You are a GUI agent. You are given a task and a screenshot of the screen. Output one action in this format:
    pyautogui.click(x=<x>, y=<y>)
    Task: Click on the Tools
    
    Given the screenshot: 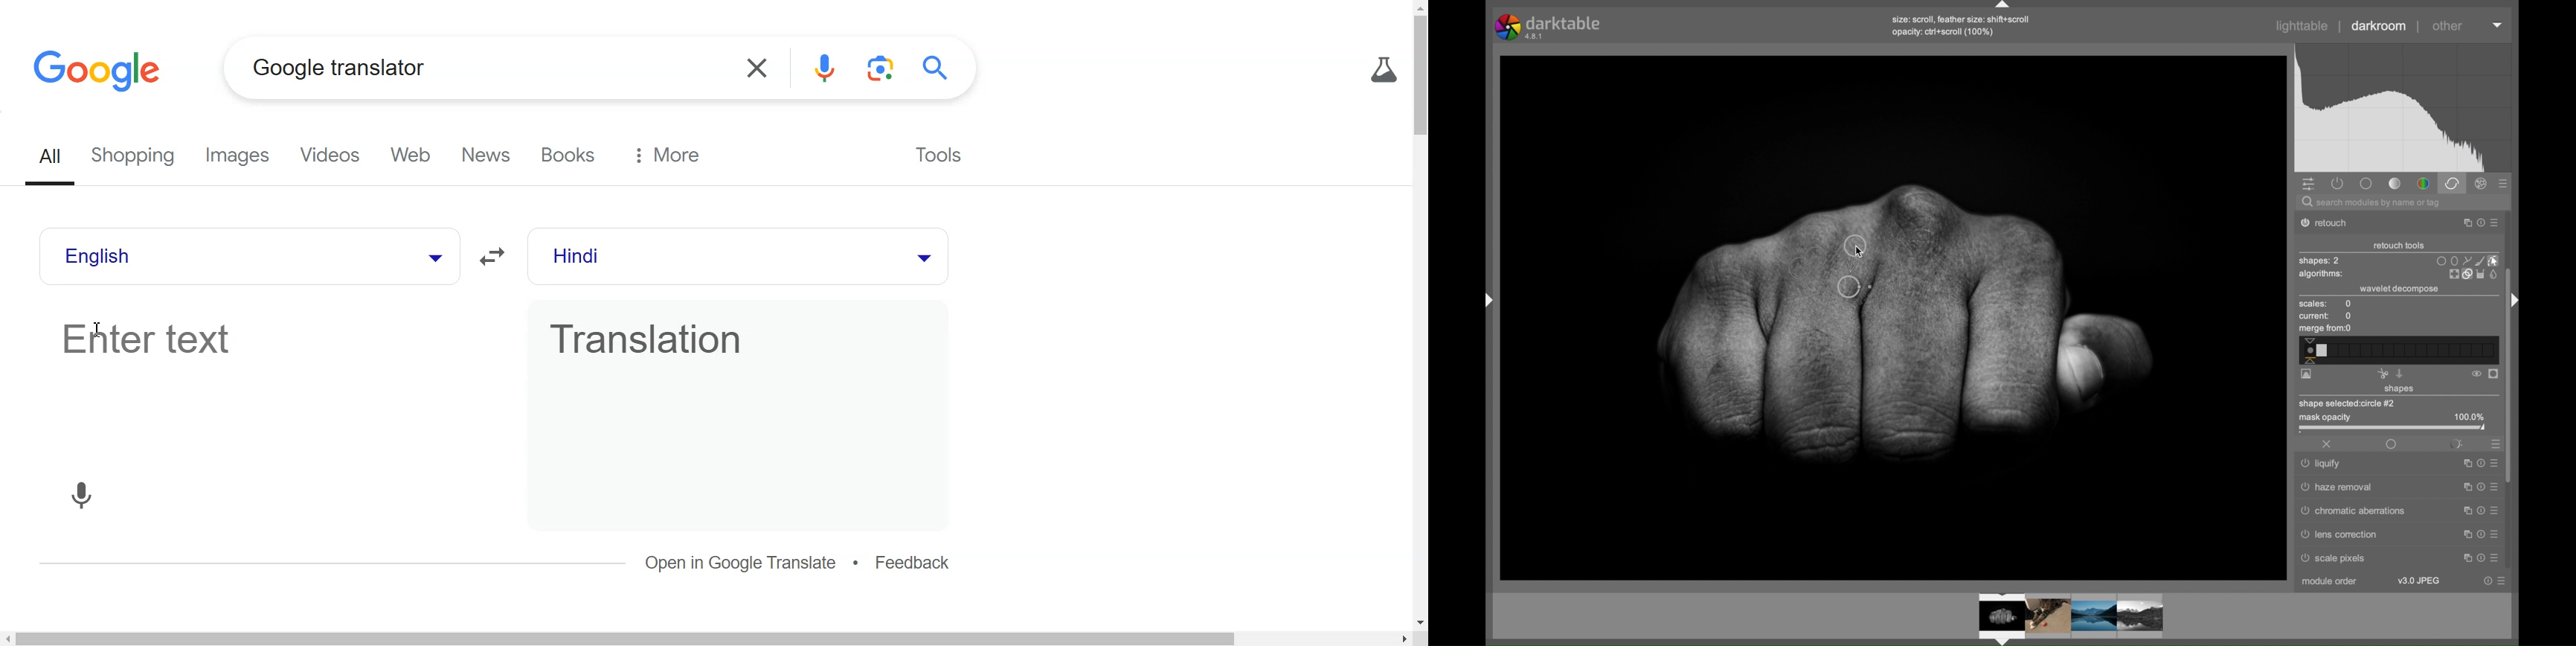 What is the action you would take?
    pyautogui.click(x=936, y=153)
    